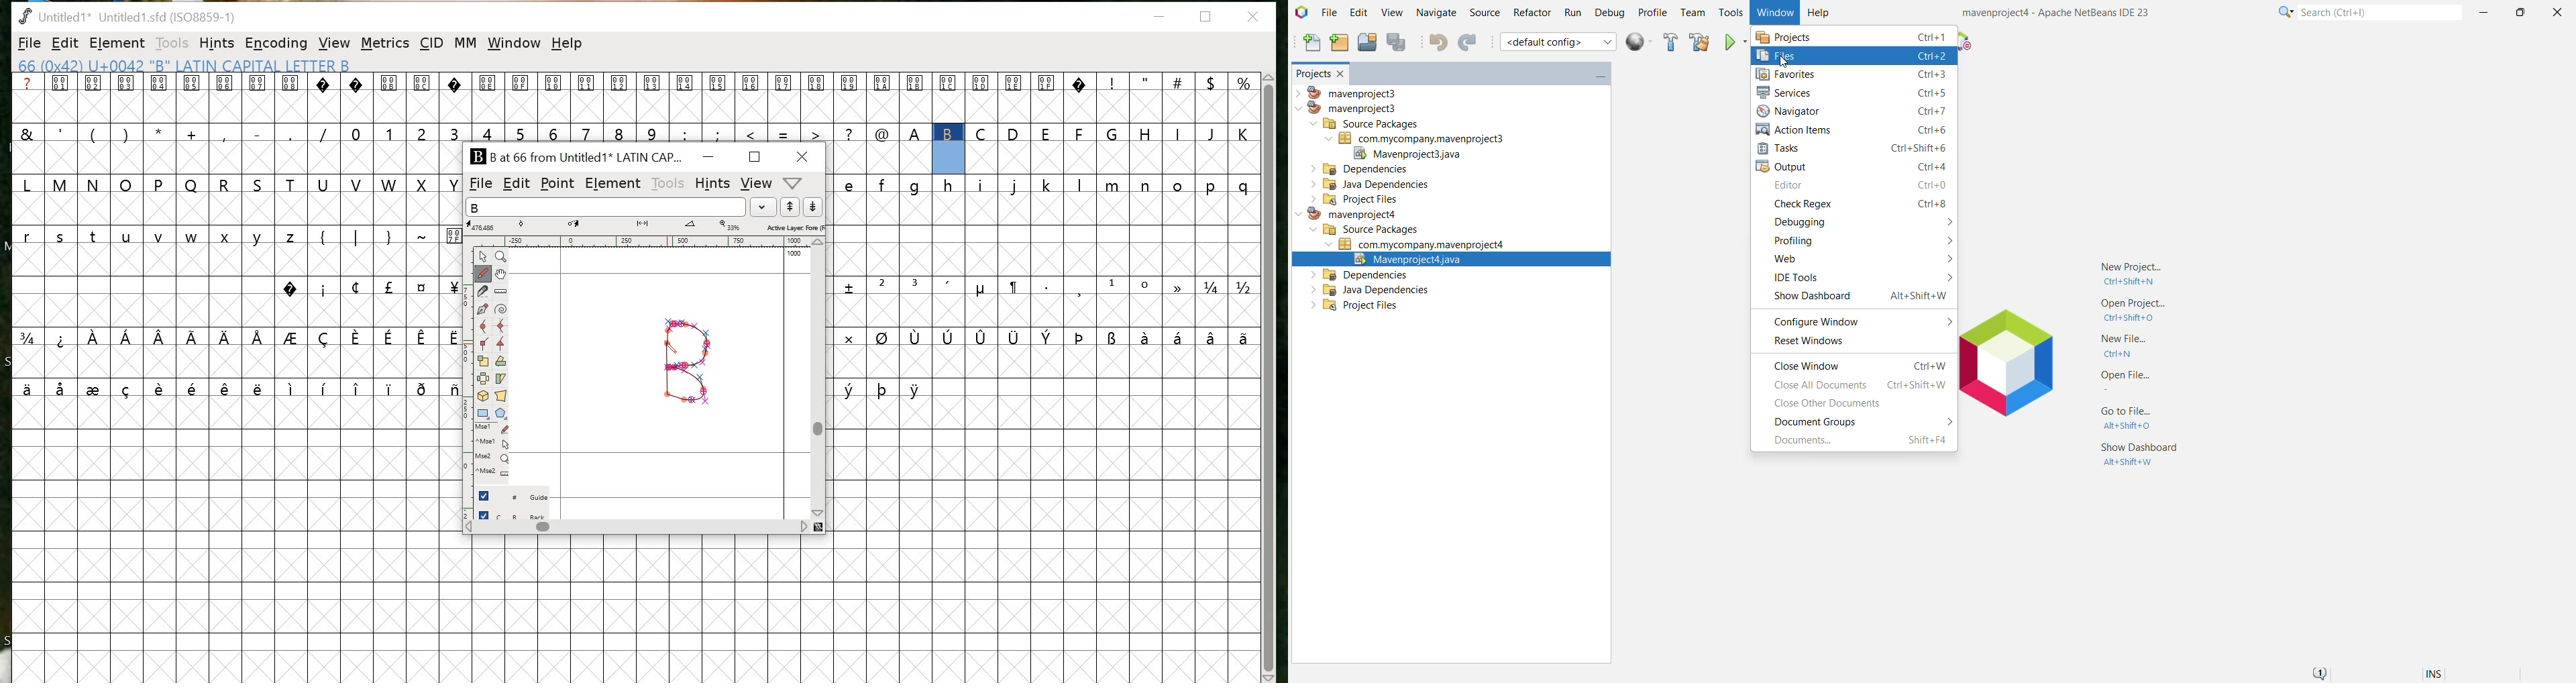 The width and height of the screenshot is (2576, 700). Describe the element at coordinates (484, 293) in the screenshot. I see `Knife` at that location.